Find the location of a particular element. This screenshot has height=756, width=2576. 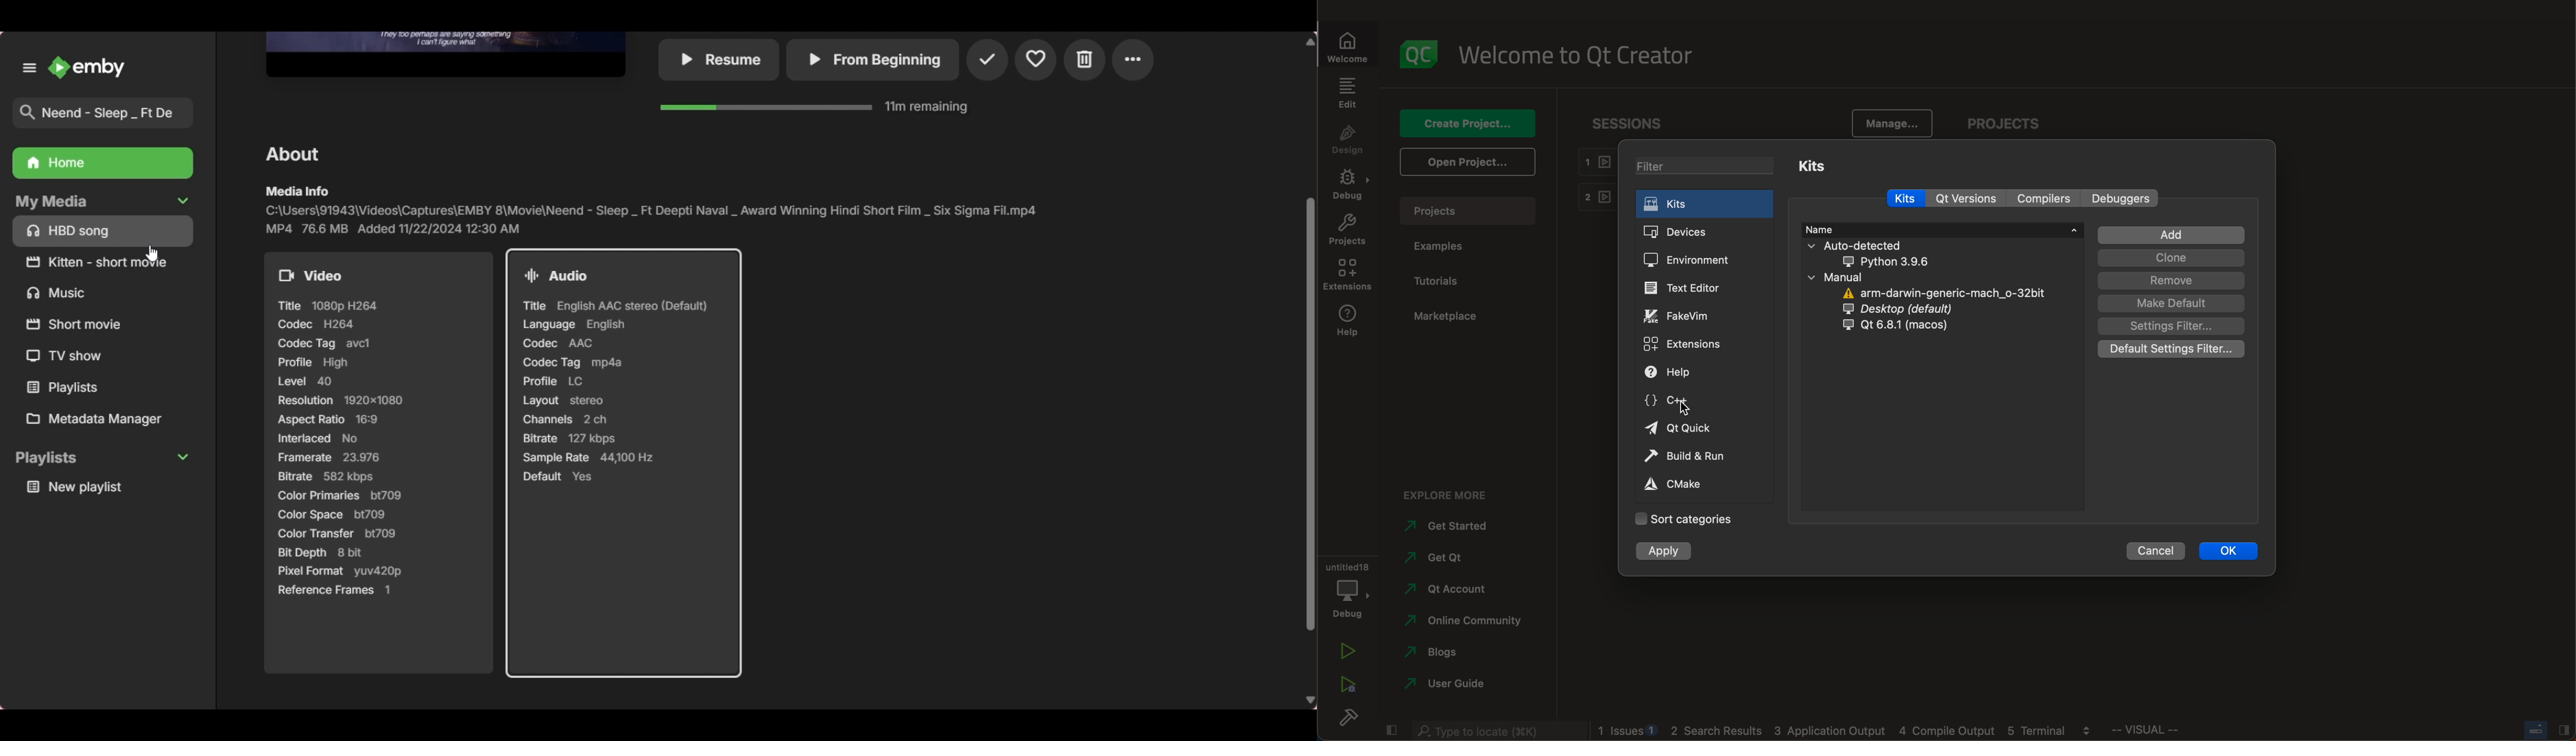

default setting is located at coordinates (2171, 350).